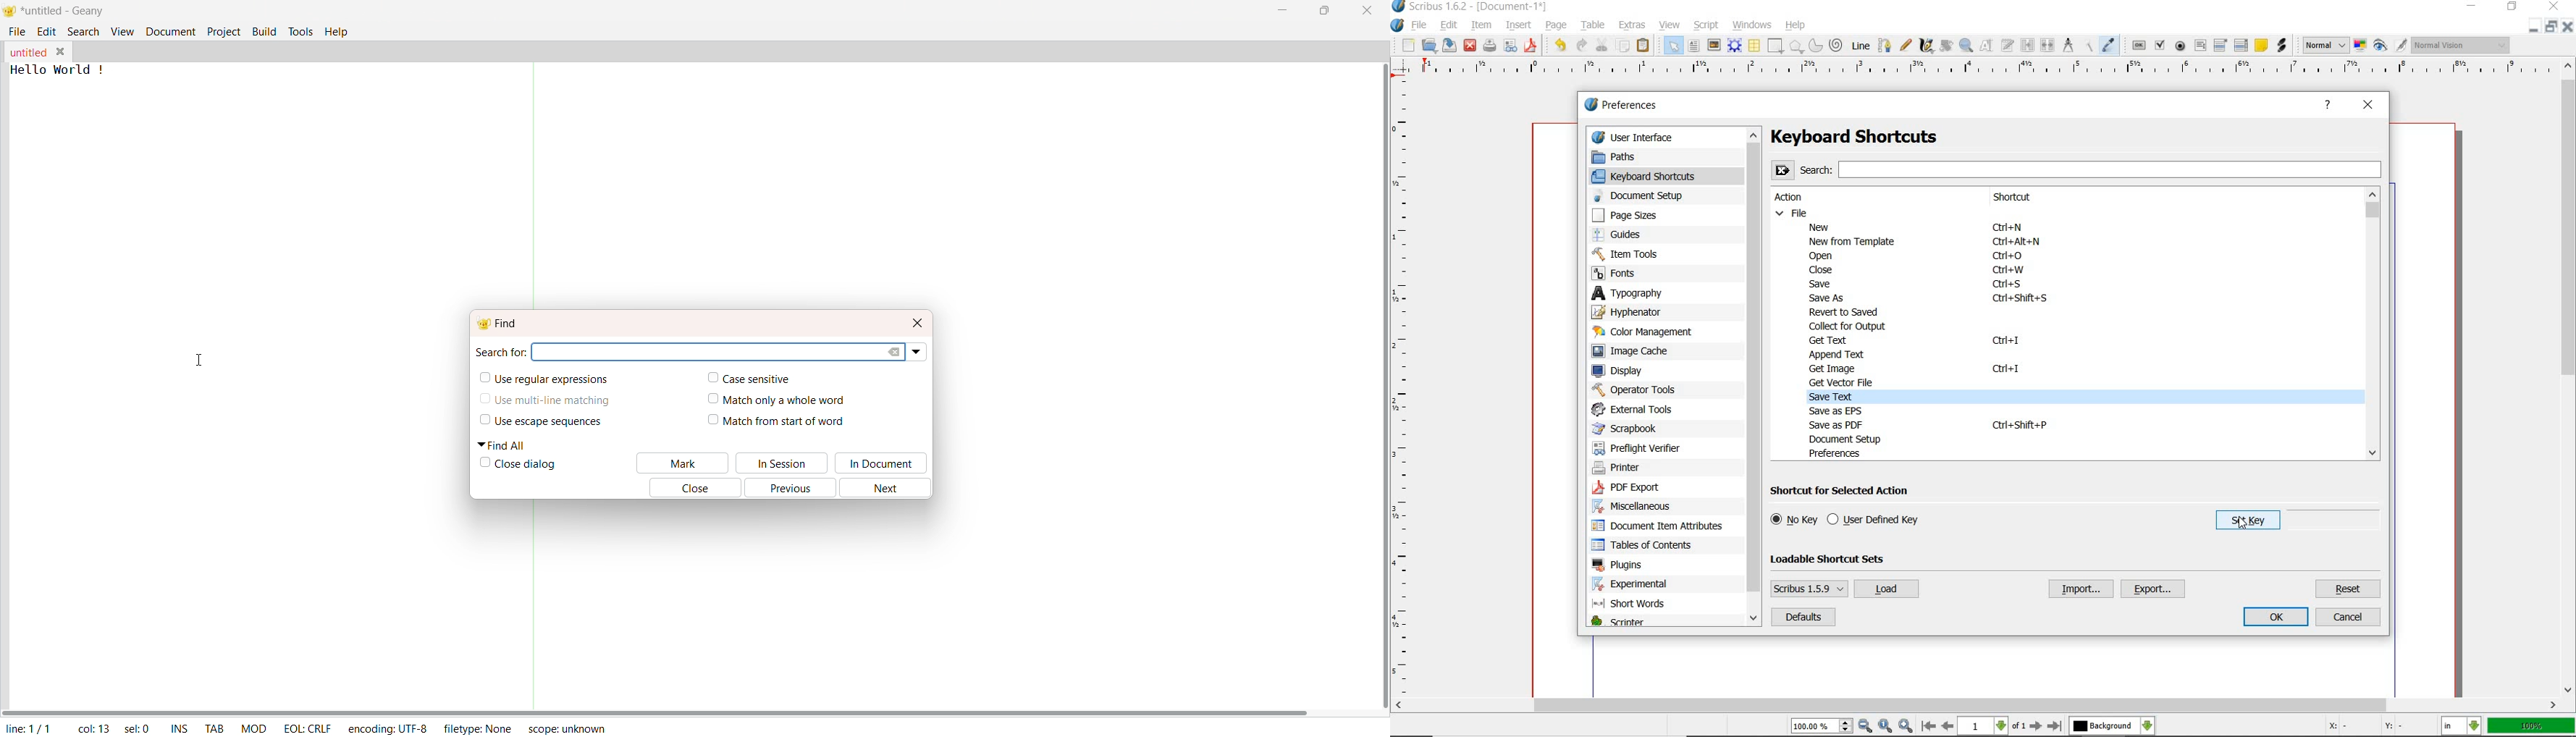 Image resolution: width=2576 pixels, height=756 pixels. I want to click on save as EPS, so click(1836, 411).